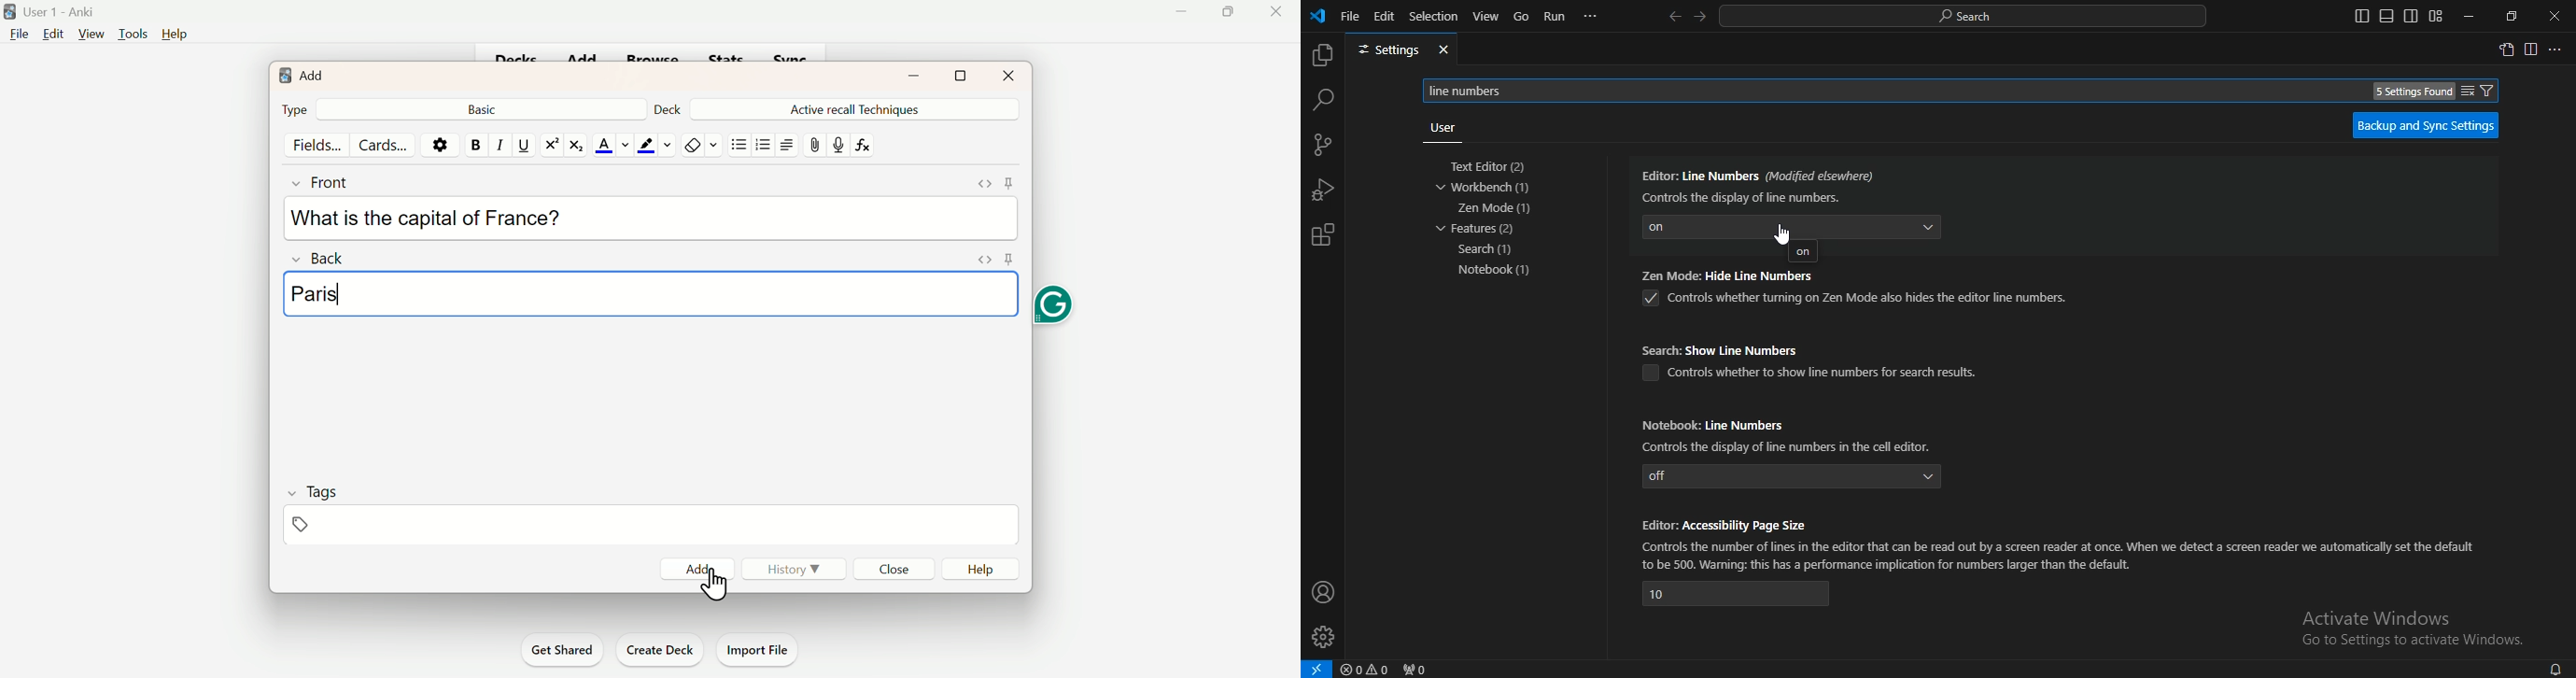 The width and height of the screenshot is (2576, 700). Describe the element at coordinates (1182, 13) in the screenshot. I see `Minimise` at that location.